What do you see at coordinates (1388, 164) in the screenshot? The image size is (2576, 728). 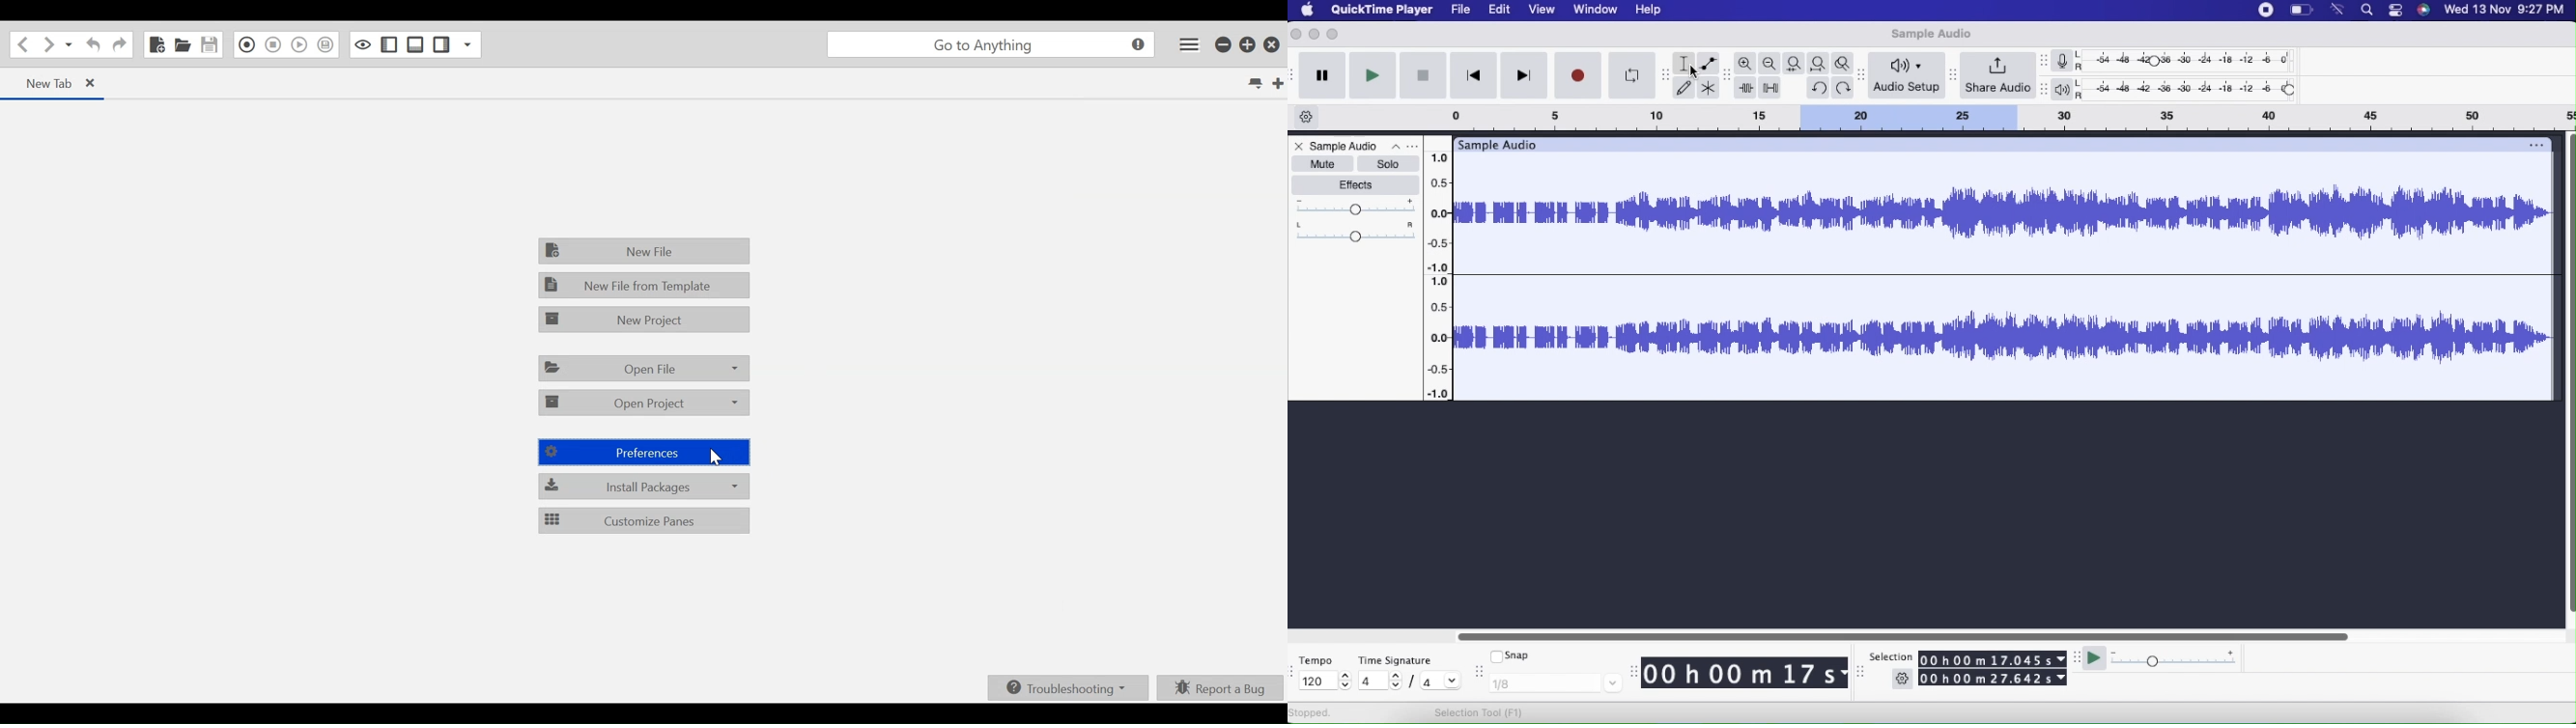 I see `Solo` at bounding box center [1388, 164].